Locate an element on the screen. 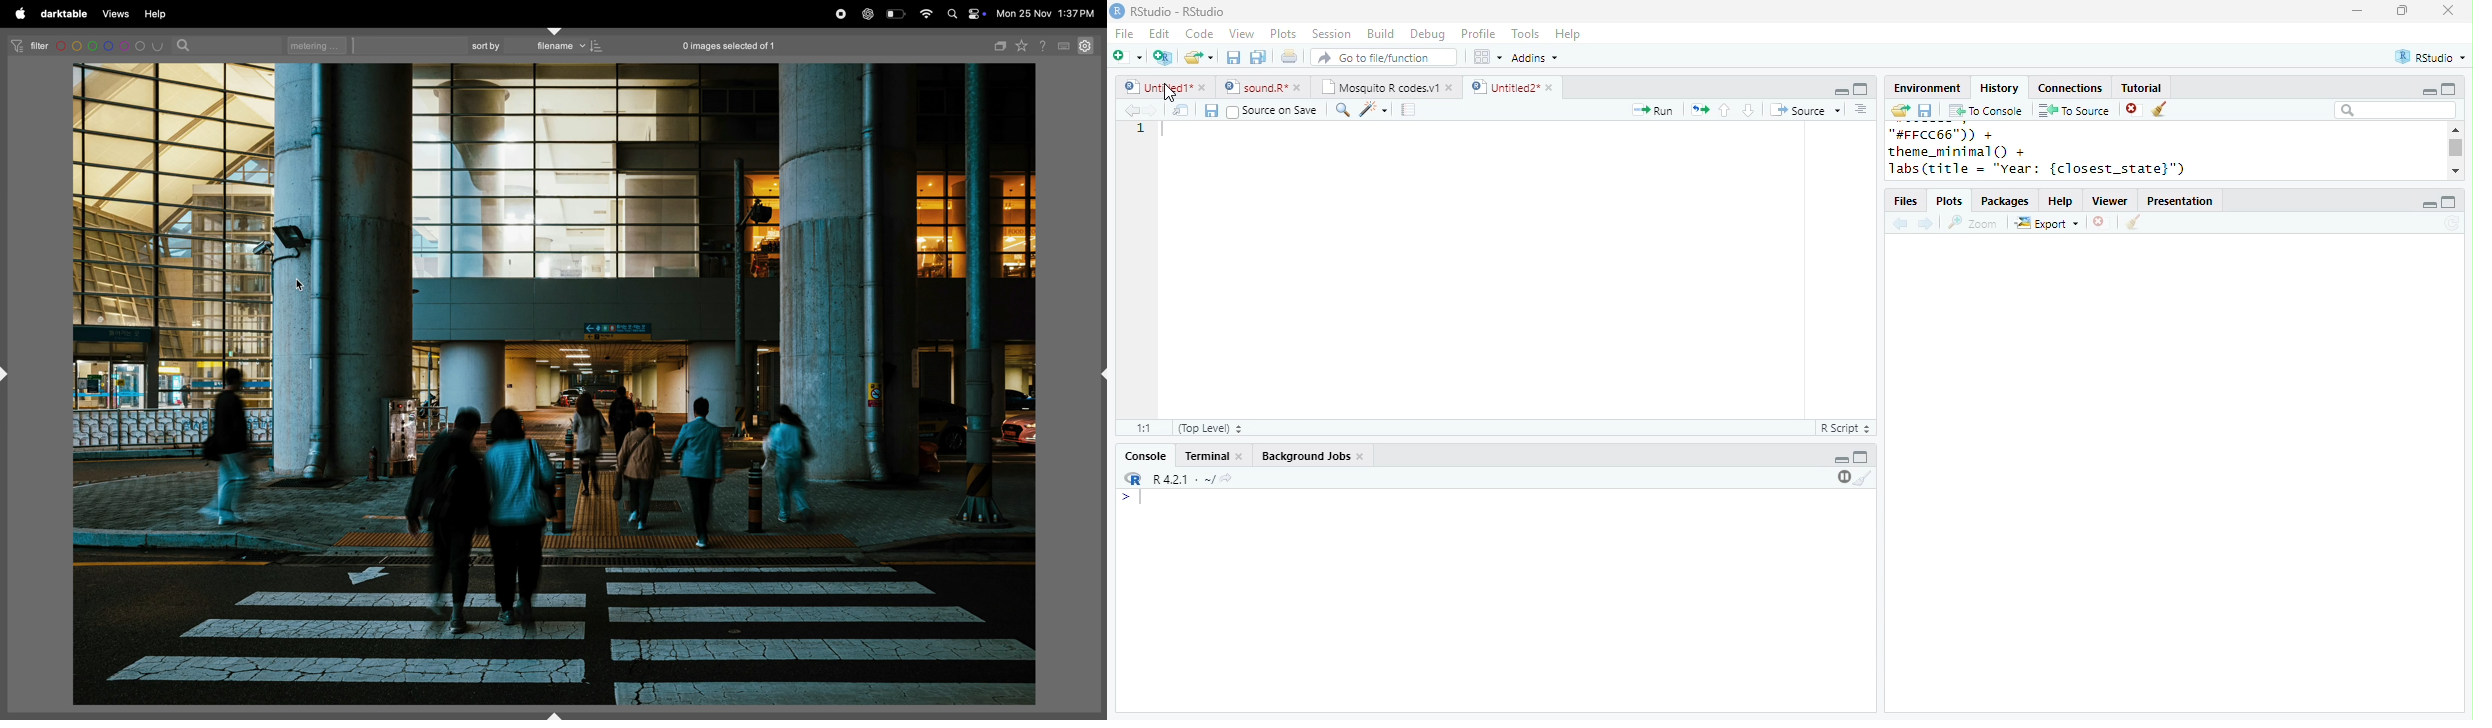 The height and width of the screenshot is (728, 2492). cursor is located at coordinates (299, 281).